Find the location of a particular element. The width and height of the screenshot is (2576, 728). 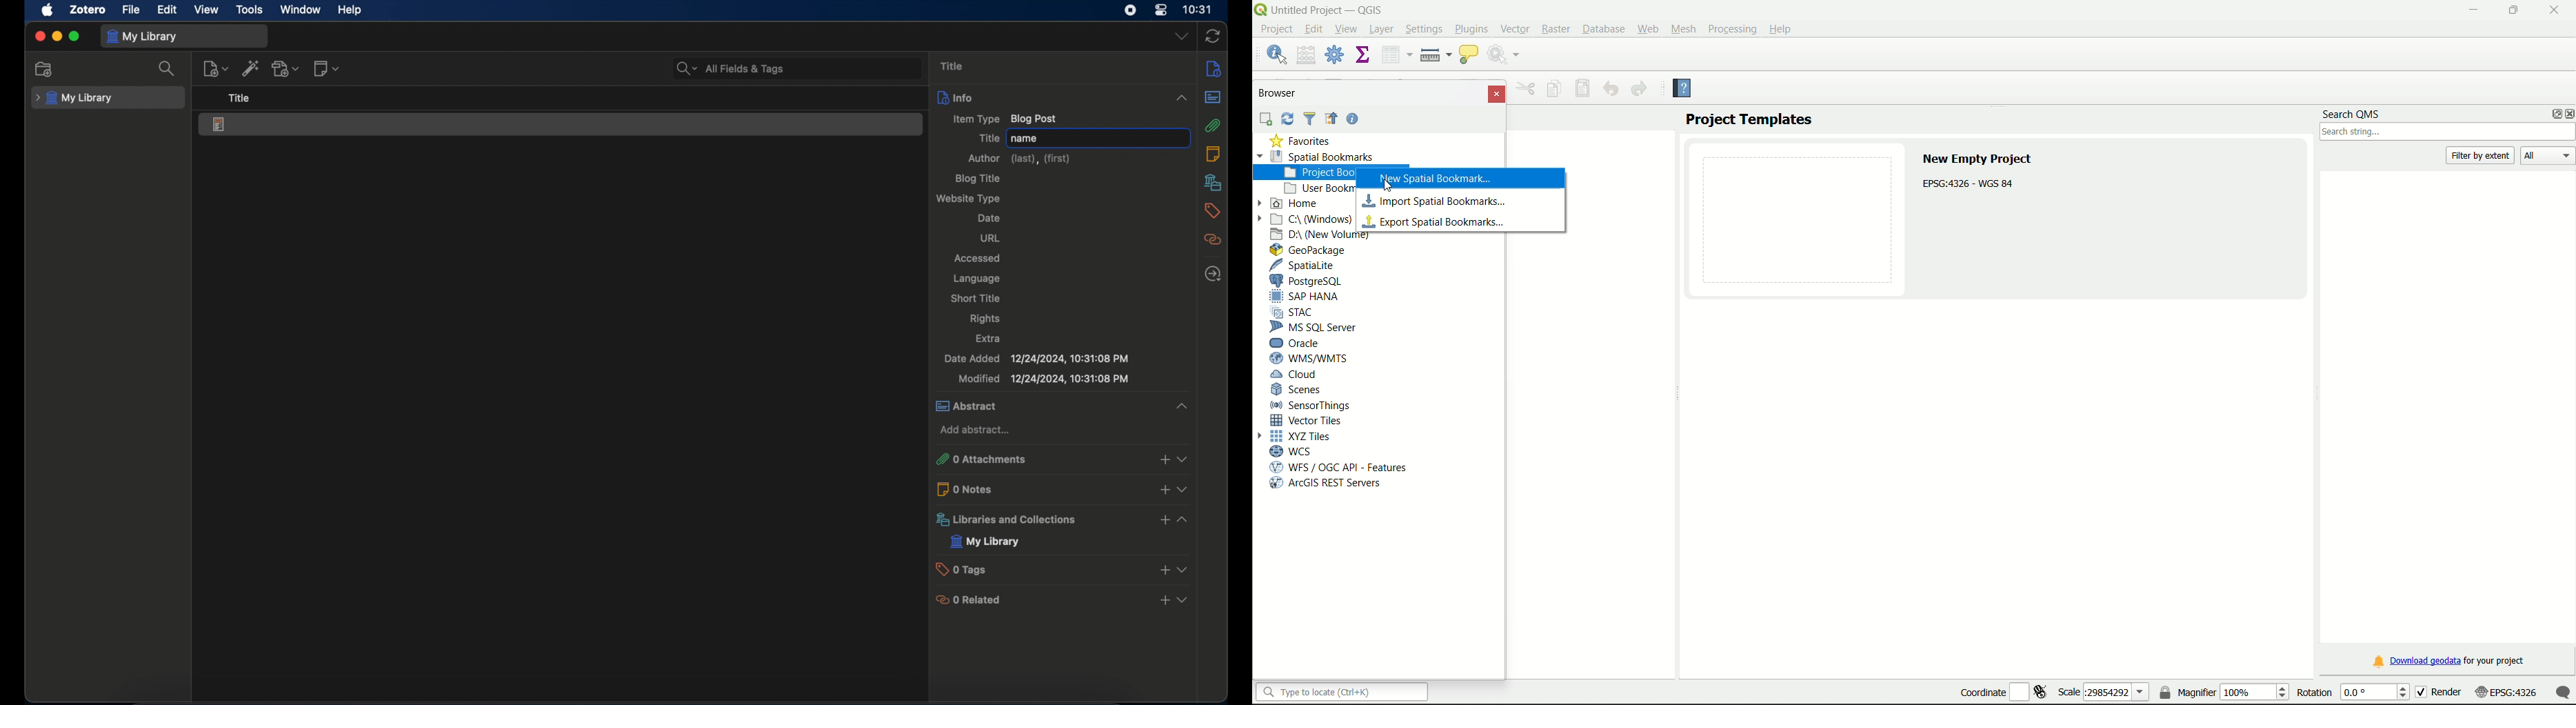

zotero is located at coordinates (87, 10).